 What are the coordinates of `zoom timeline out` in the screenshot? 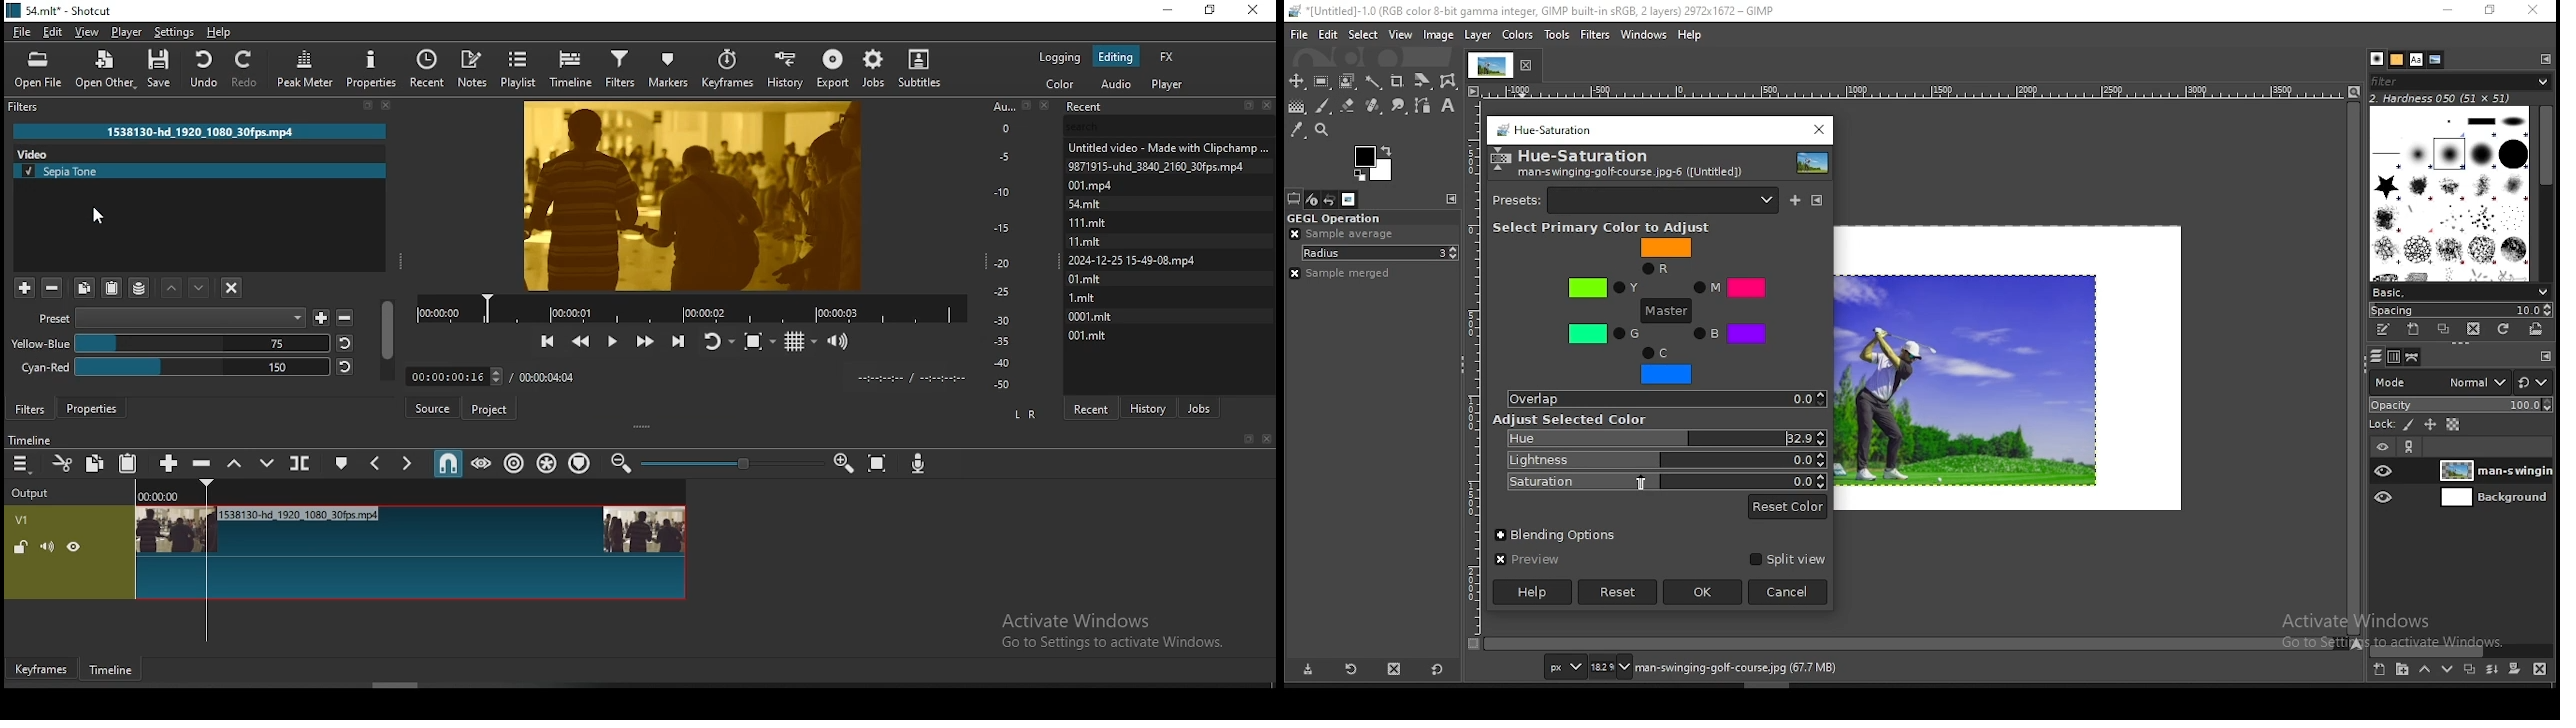 It's located at (843, 466).